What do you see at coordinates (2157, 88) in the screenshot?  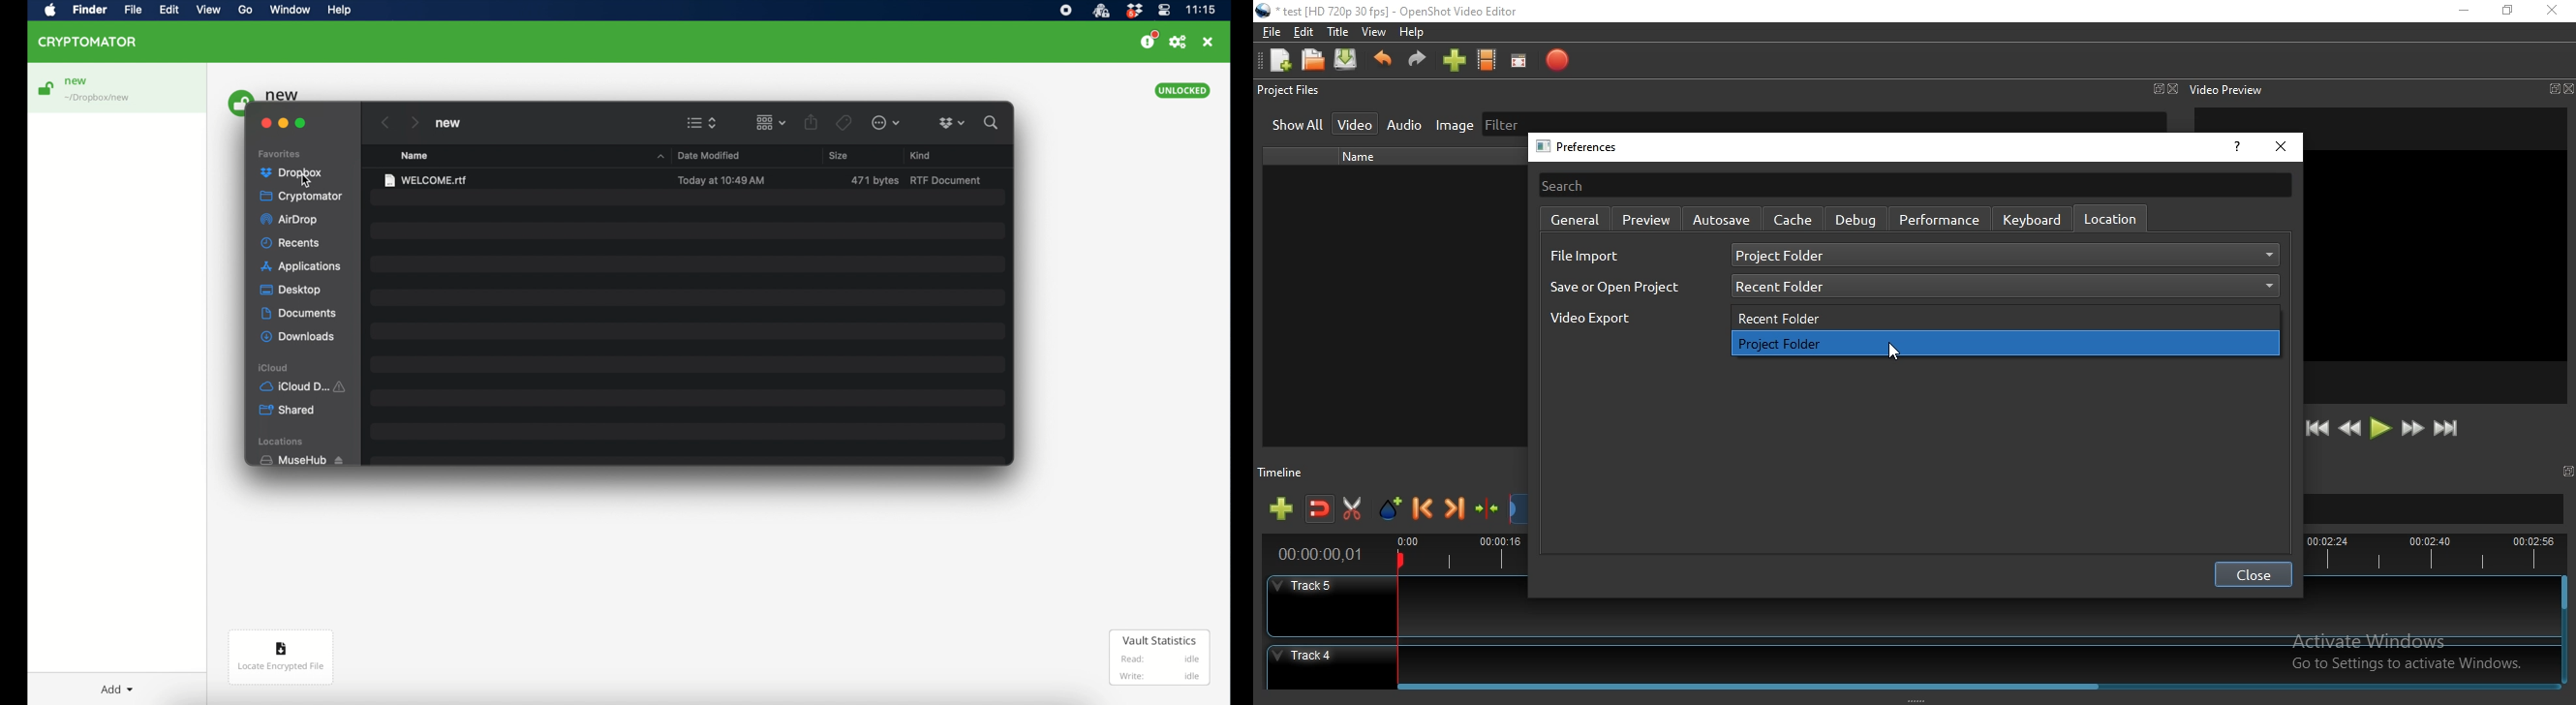 I see `Window ` at bounding box center [2157, 88].